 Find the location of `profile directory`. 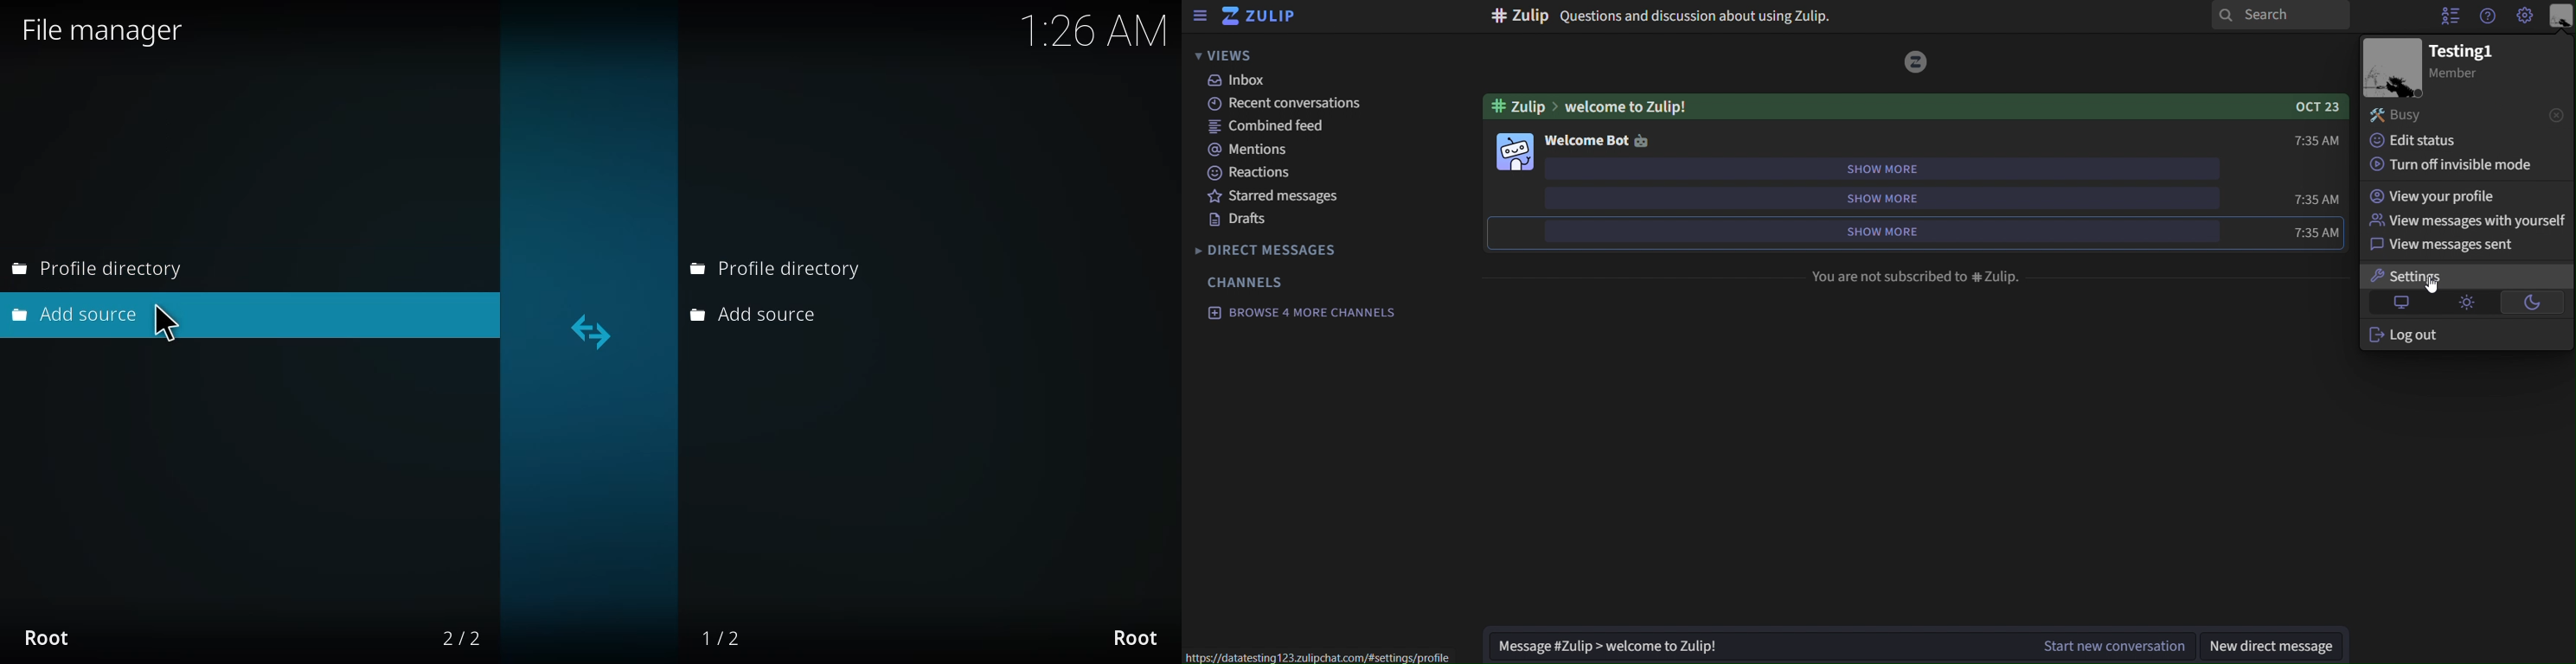

profile directory is located at coordinates (777, 268).